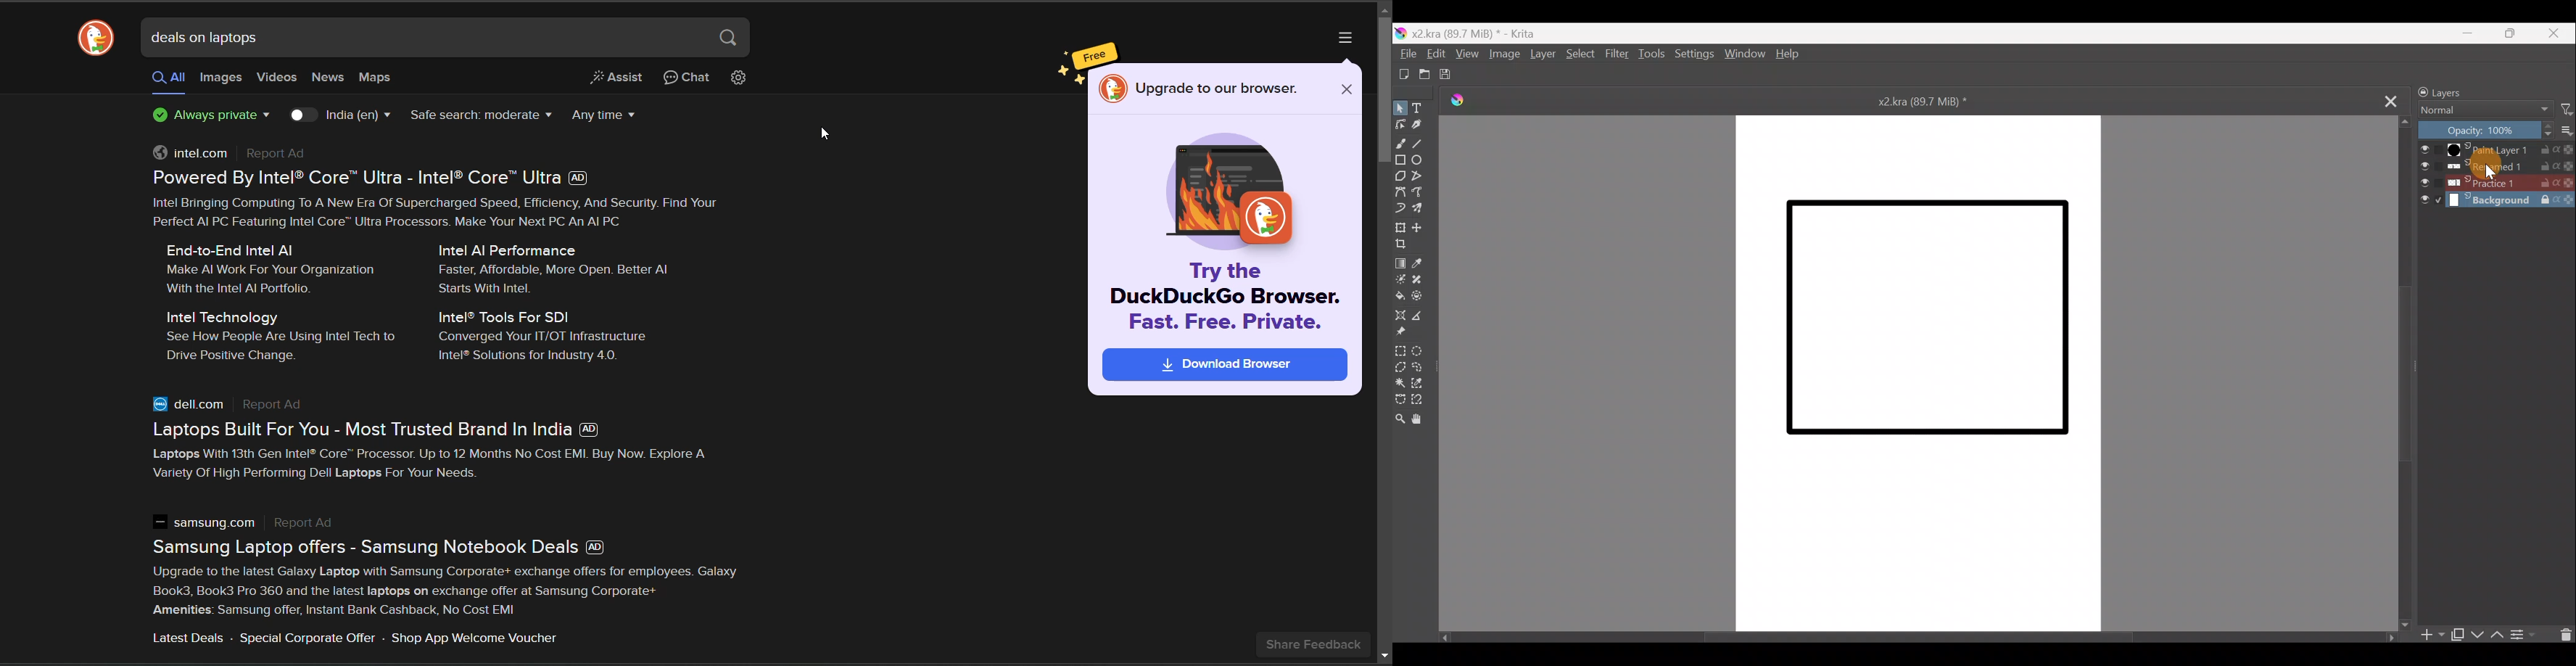 This screenshot has width=2576, height=672. I want to click on View/change layer properties, so click(2523, 635).